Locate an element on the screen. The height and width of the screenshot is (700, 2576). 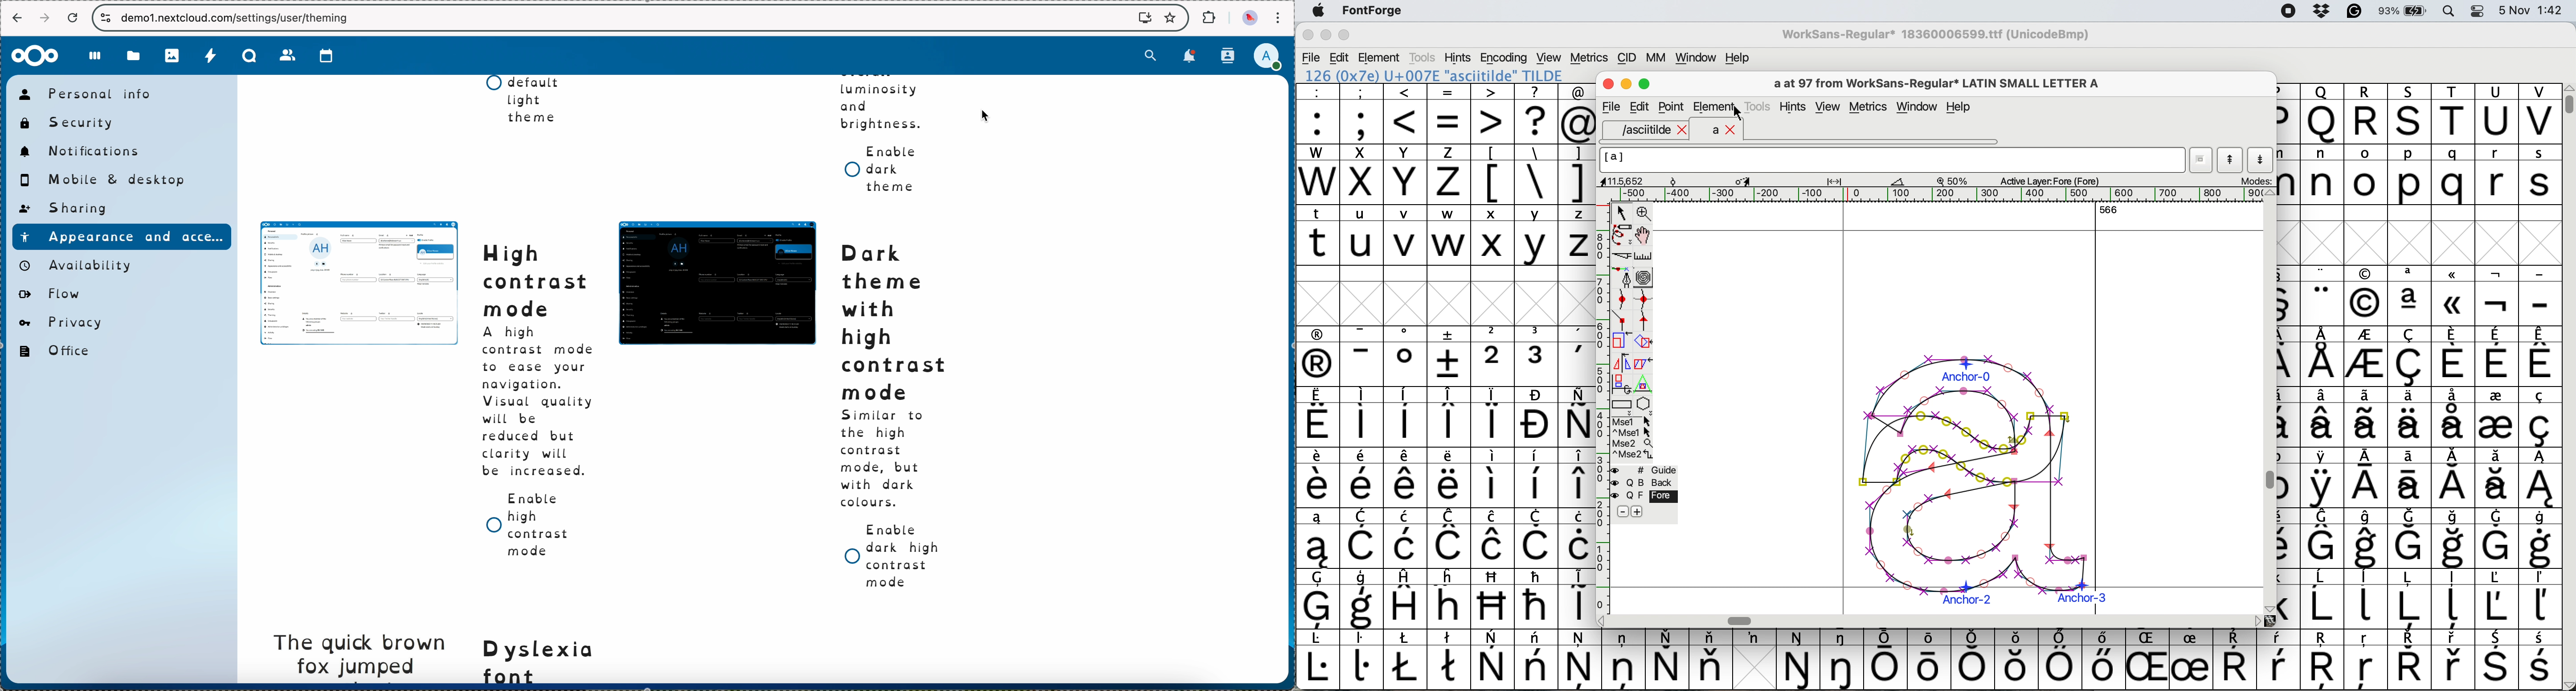
window is located at coordinates (1694, 58).